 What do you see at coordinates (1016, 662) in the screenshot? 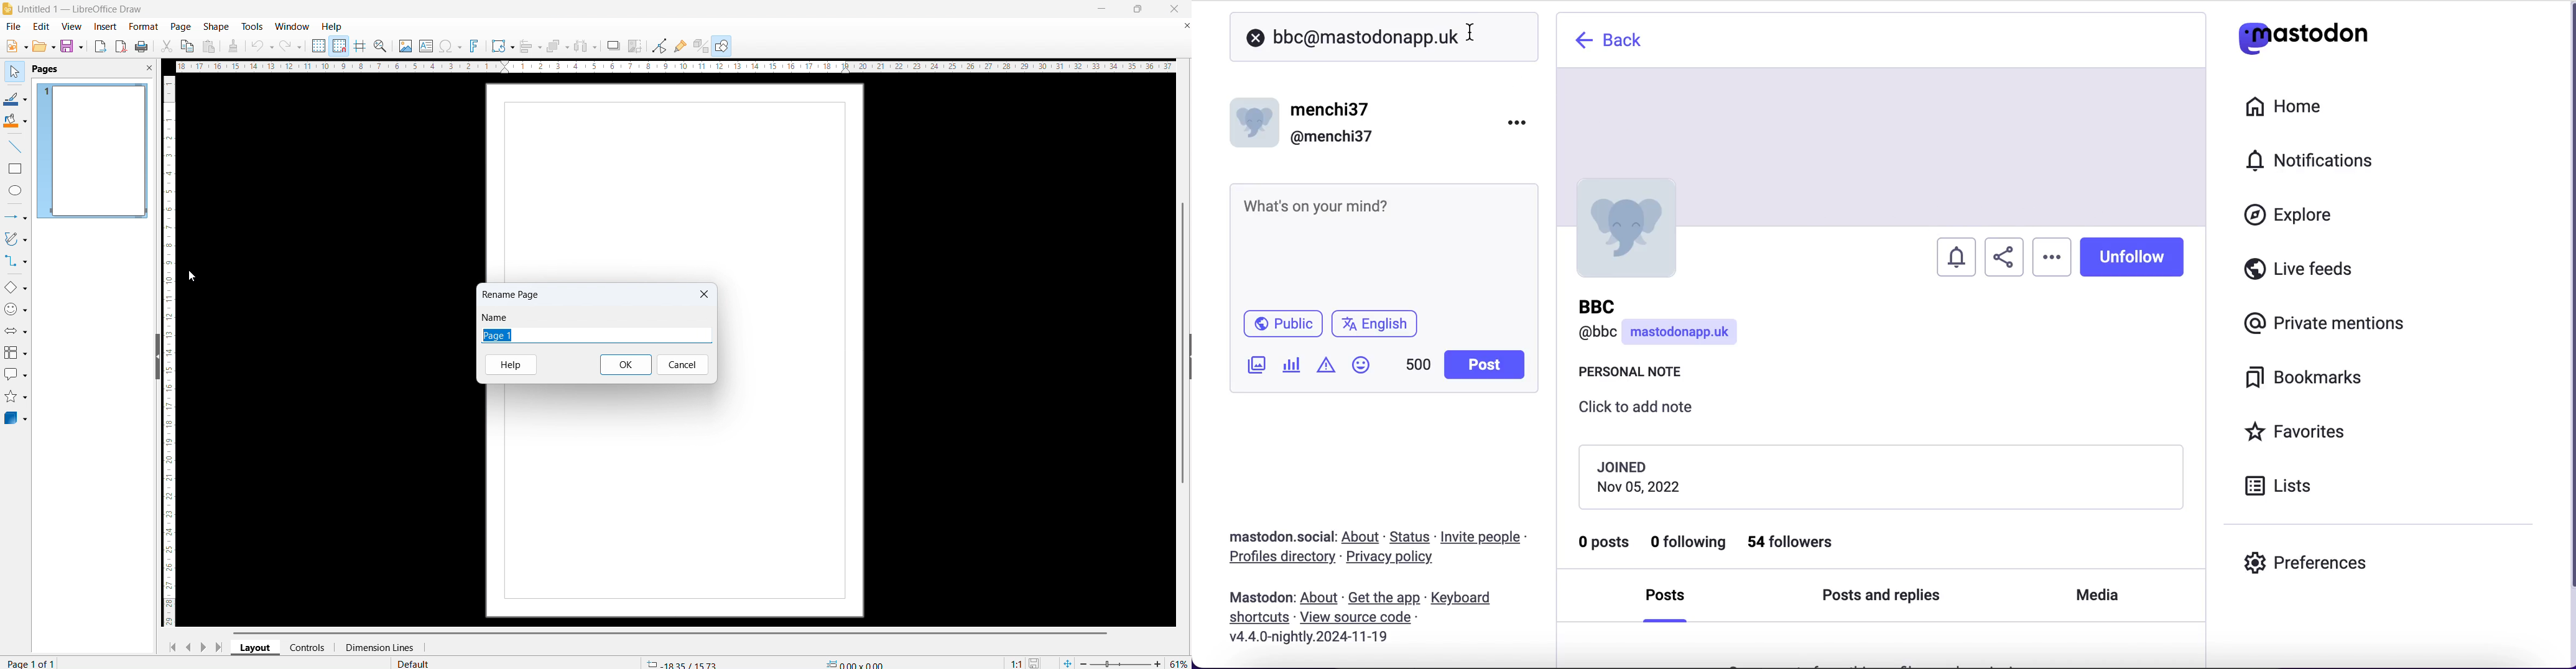
I see `scaling factor` at bounding box center [1016, 662].